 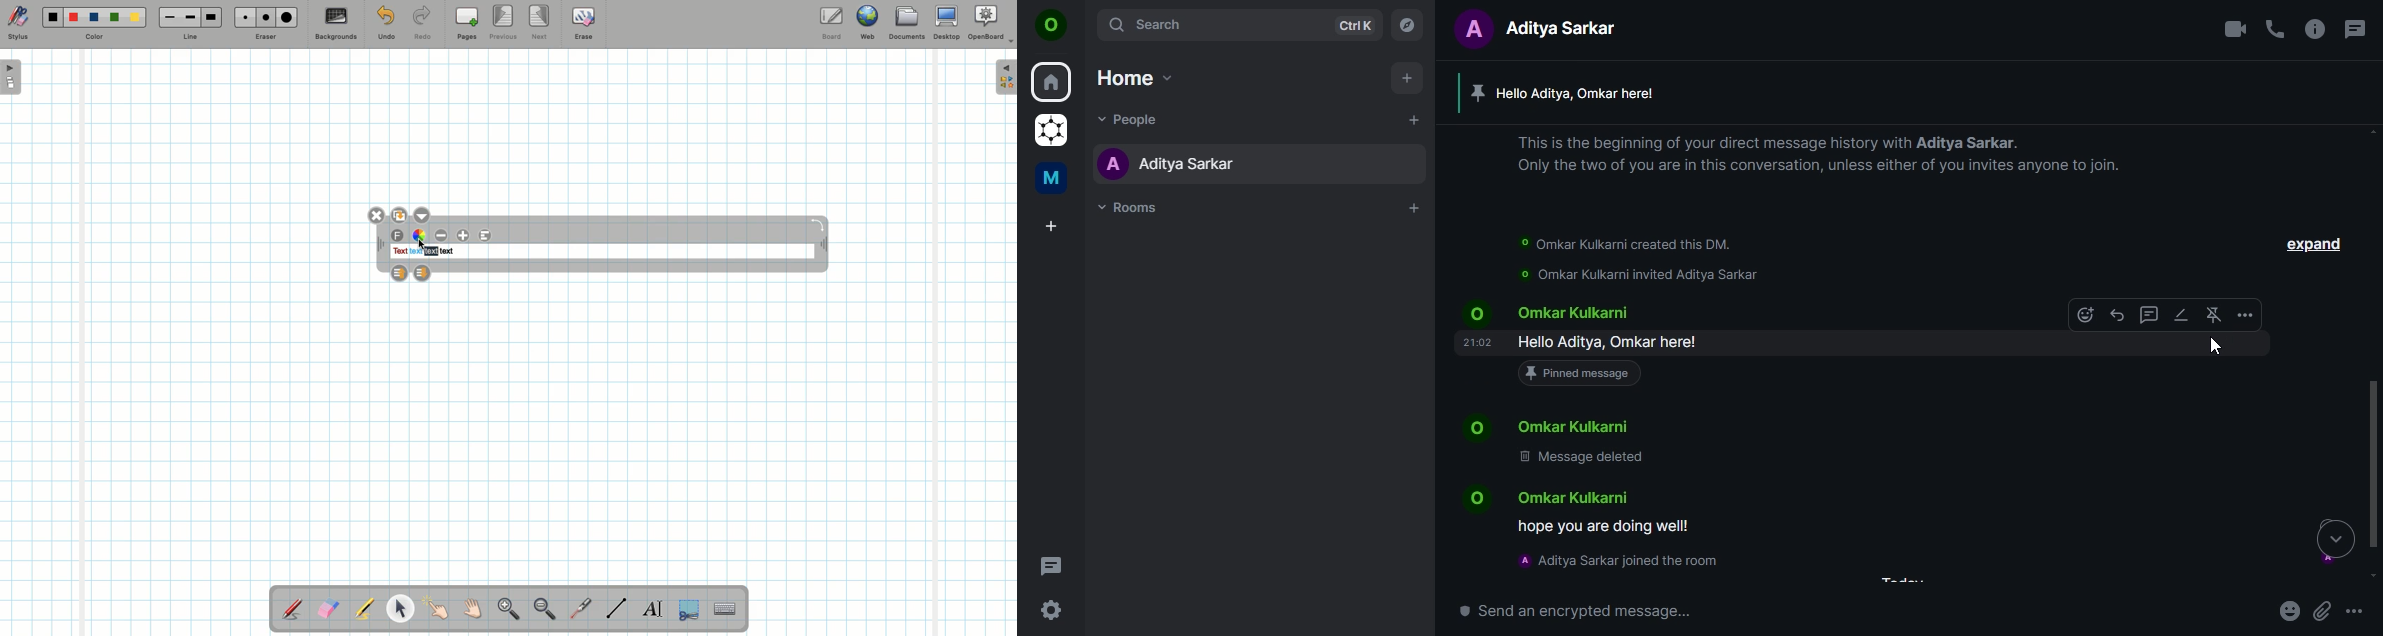 I want to click on edit, so click(x=2179, y=316).